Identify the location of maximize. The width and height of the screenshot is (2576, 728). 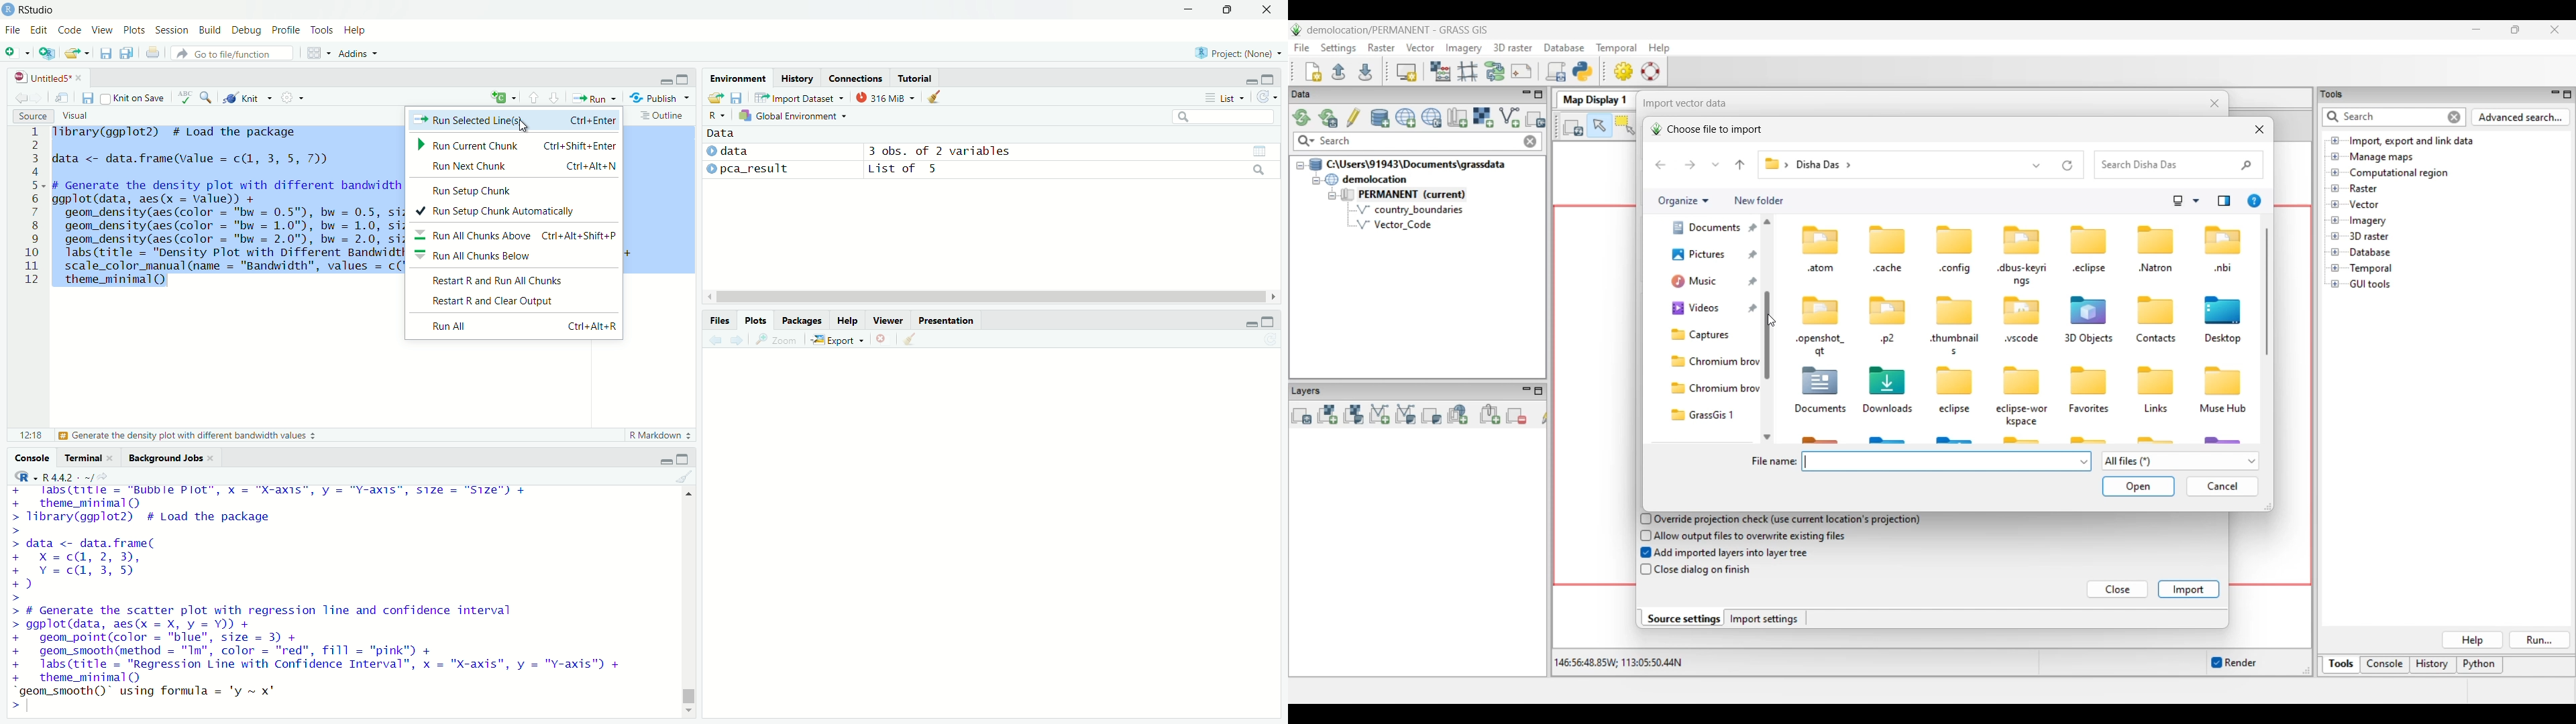
(684, 78).